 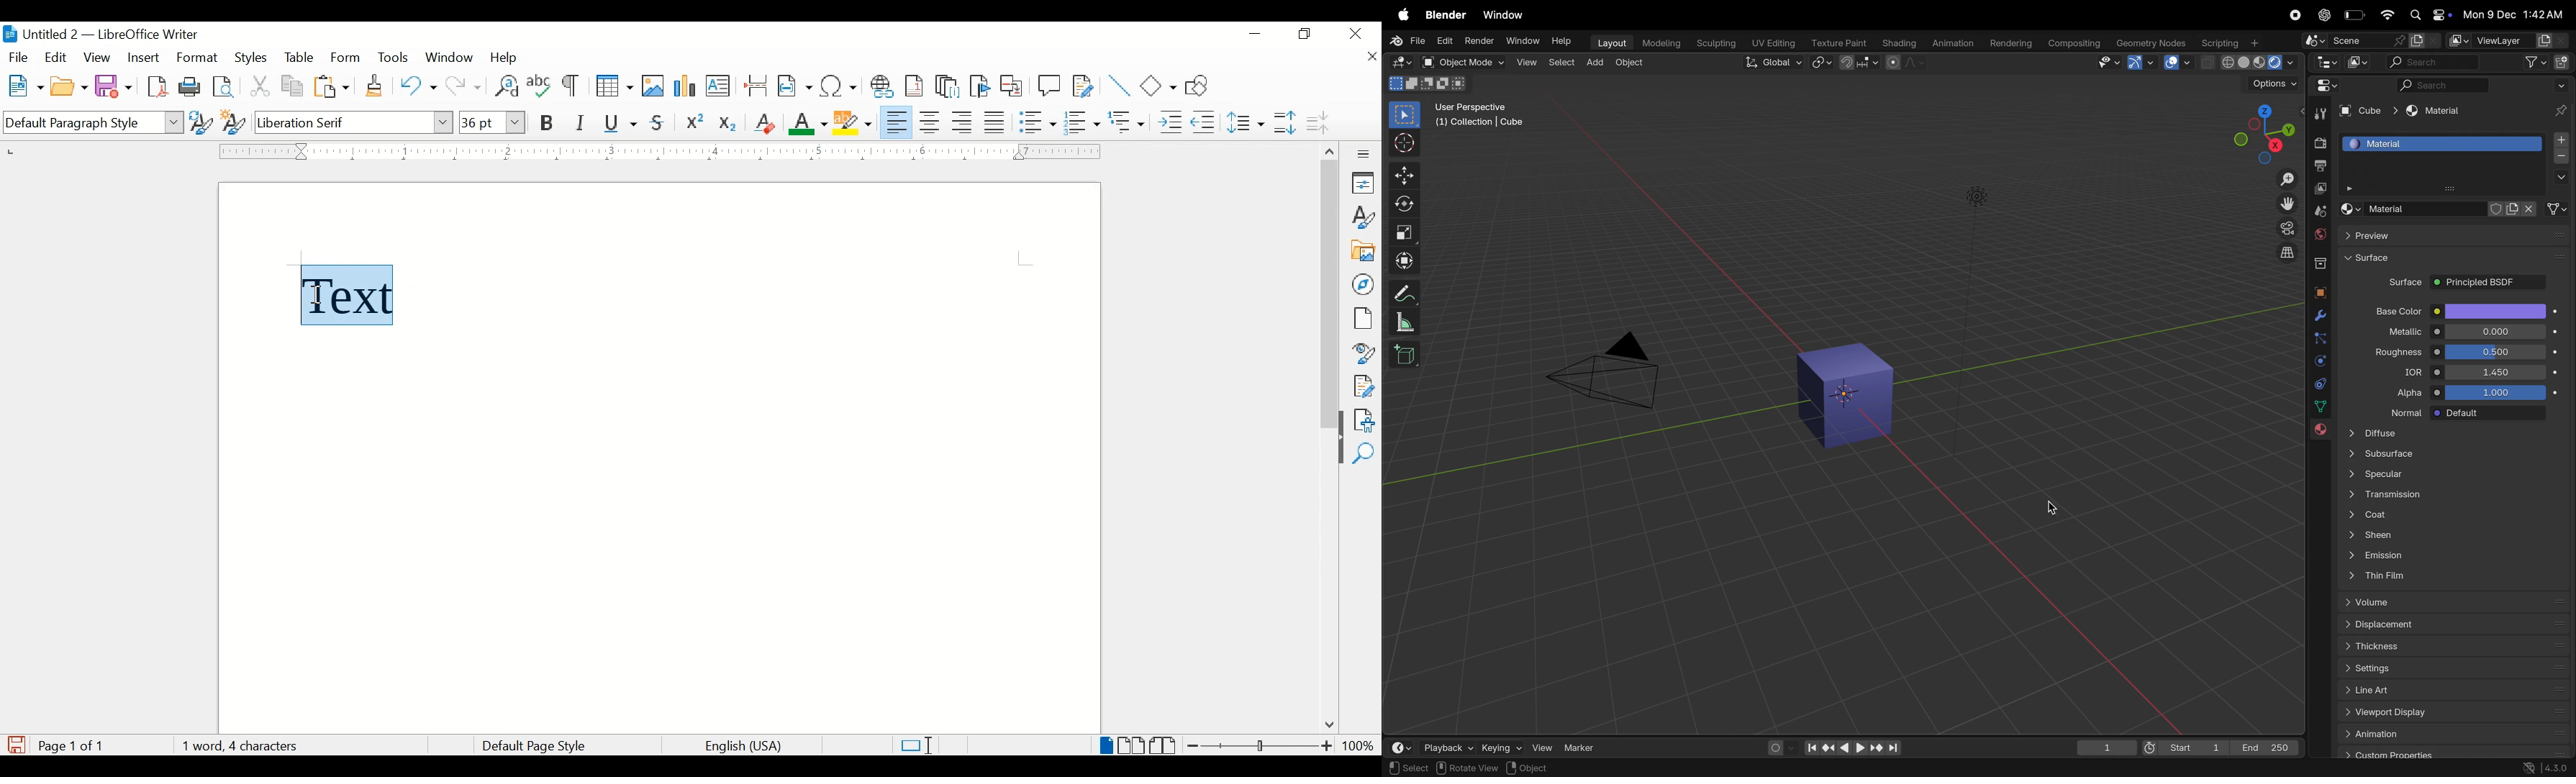 What do you see at coordinates (319, 301) in the screenshot?
I see `I beam cursor` at bounding box center [319, 301].